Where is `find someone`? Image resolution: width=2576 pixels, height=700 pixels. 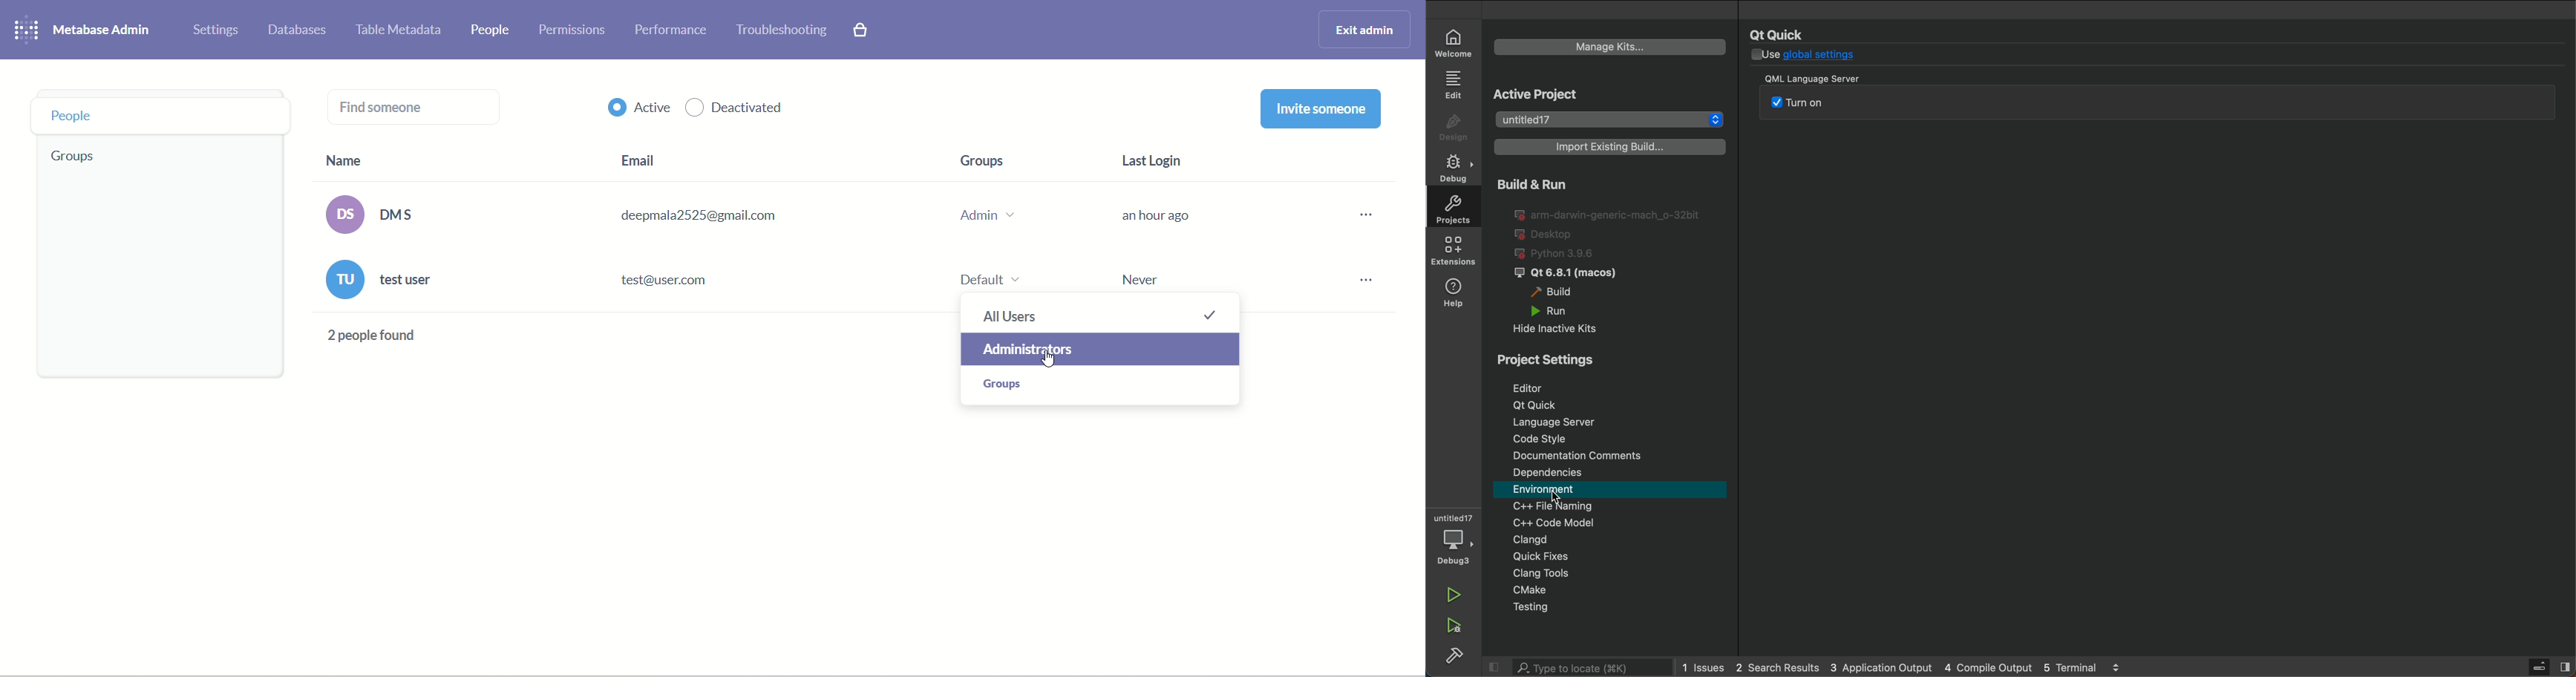
find someone is located at coordinates (413, 110).